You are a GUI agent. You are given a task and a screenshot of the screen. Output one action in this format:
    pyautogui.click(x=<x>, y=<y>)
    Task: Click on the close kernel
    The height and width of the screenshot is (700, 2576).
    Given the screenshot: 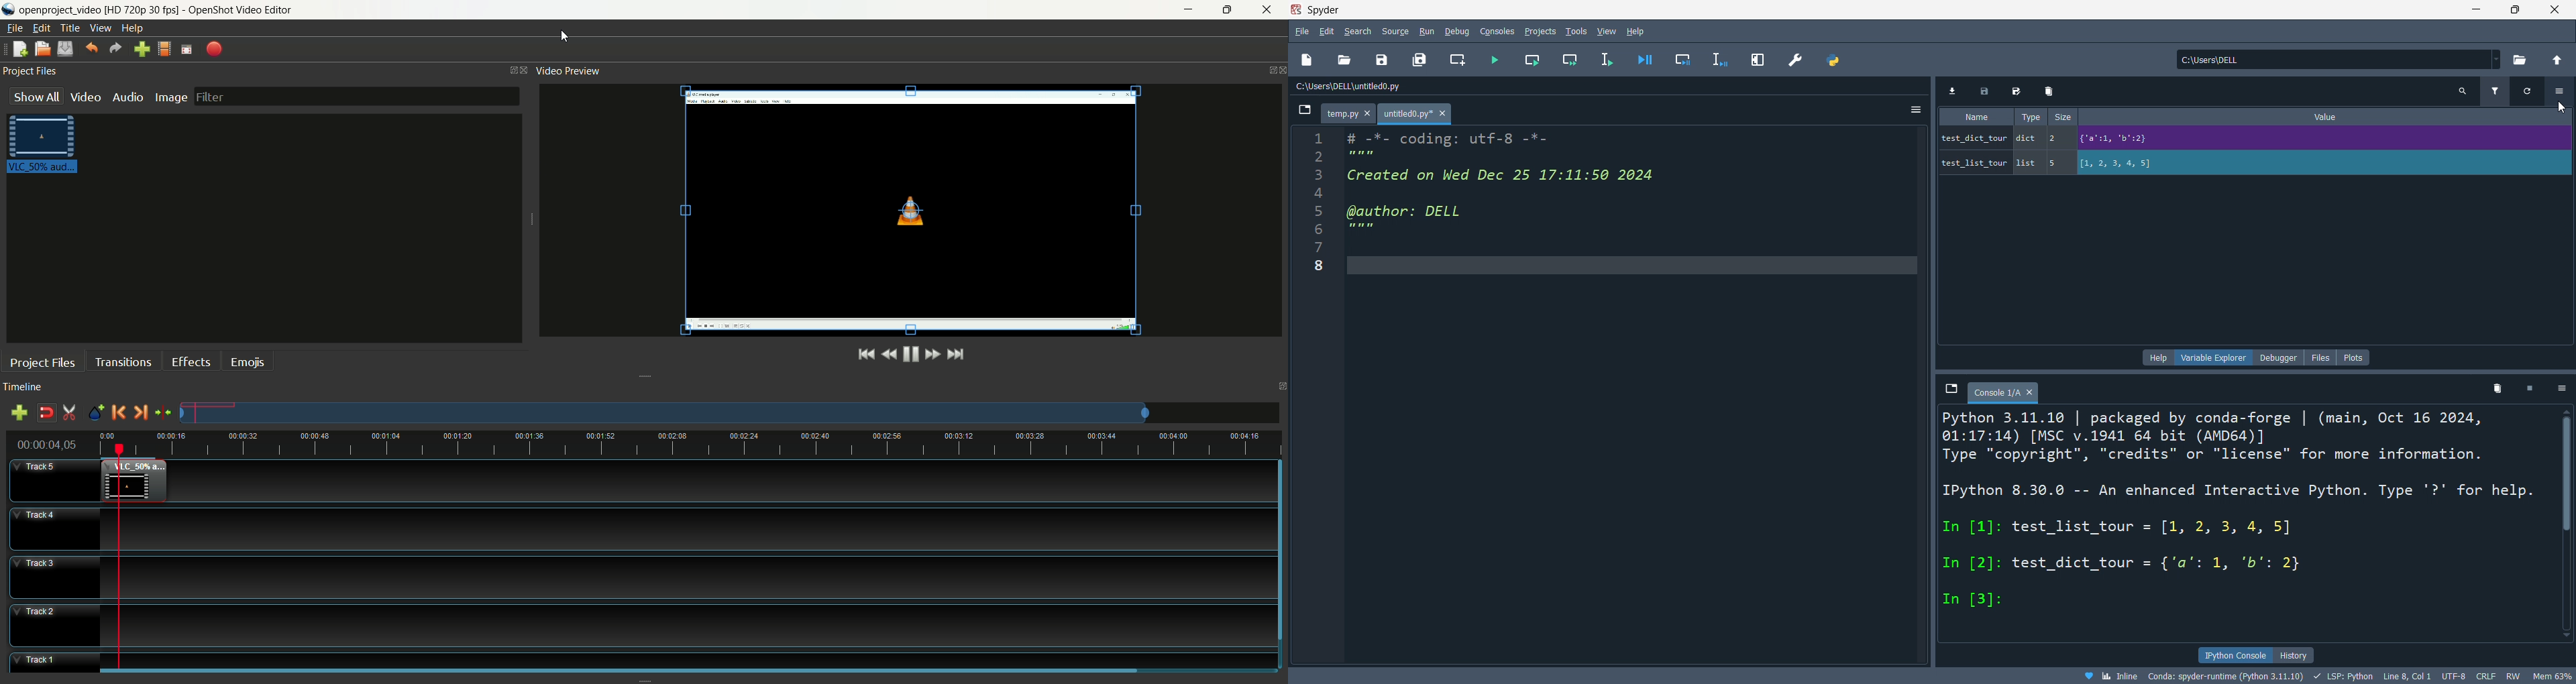 What is the action you would take?
    pyautogui.click(x=2531, y=390)
    